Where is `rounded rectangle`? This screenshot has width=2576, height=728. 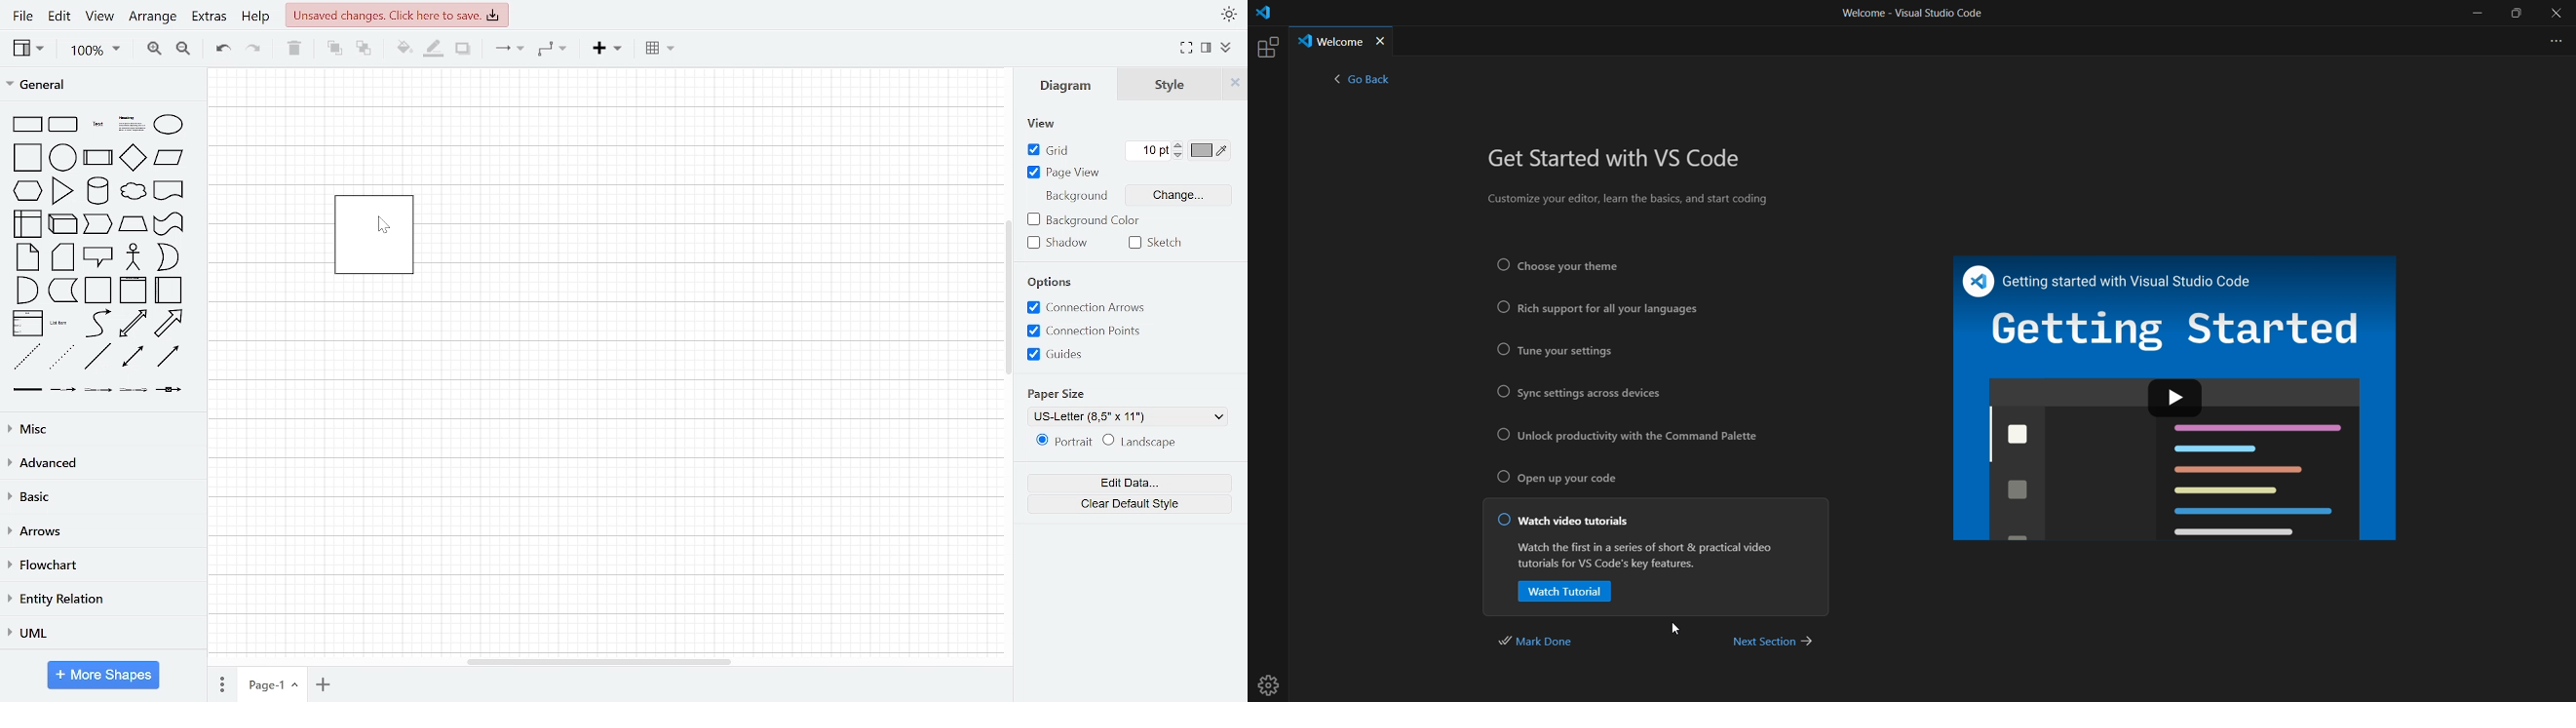 rounded rectangle is located at coordinates (64, 125).